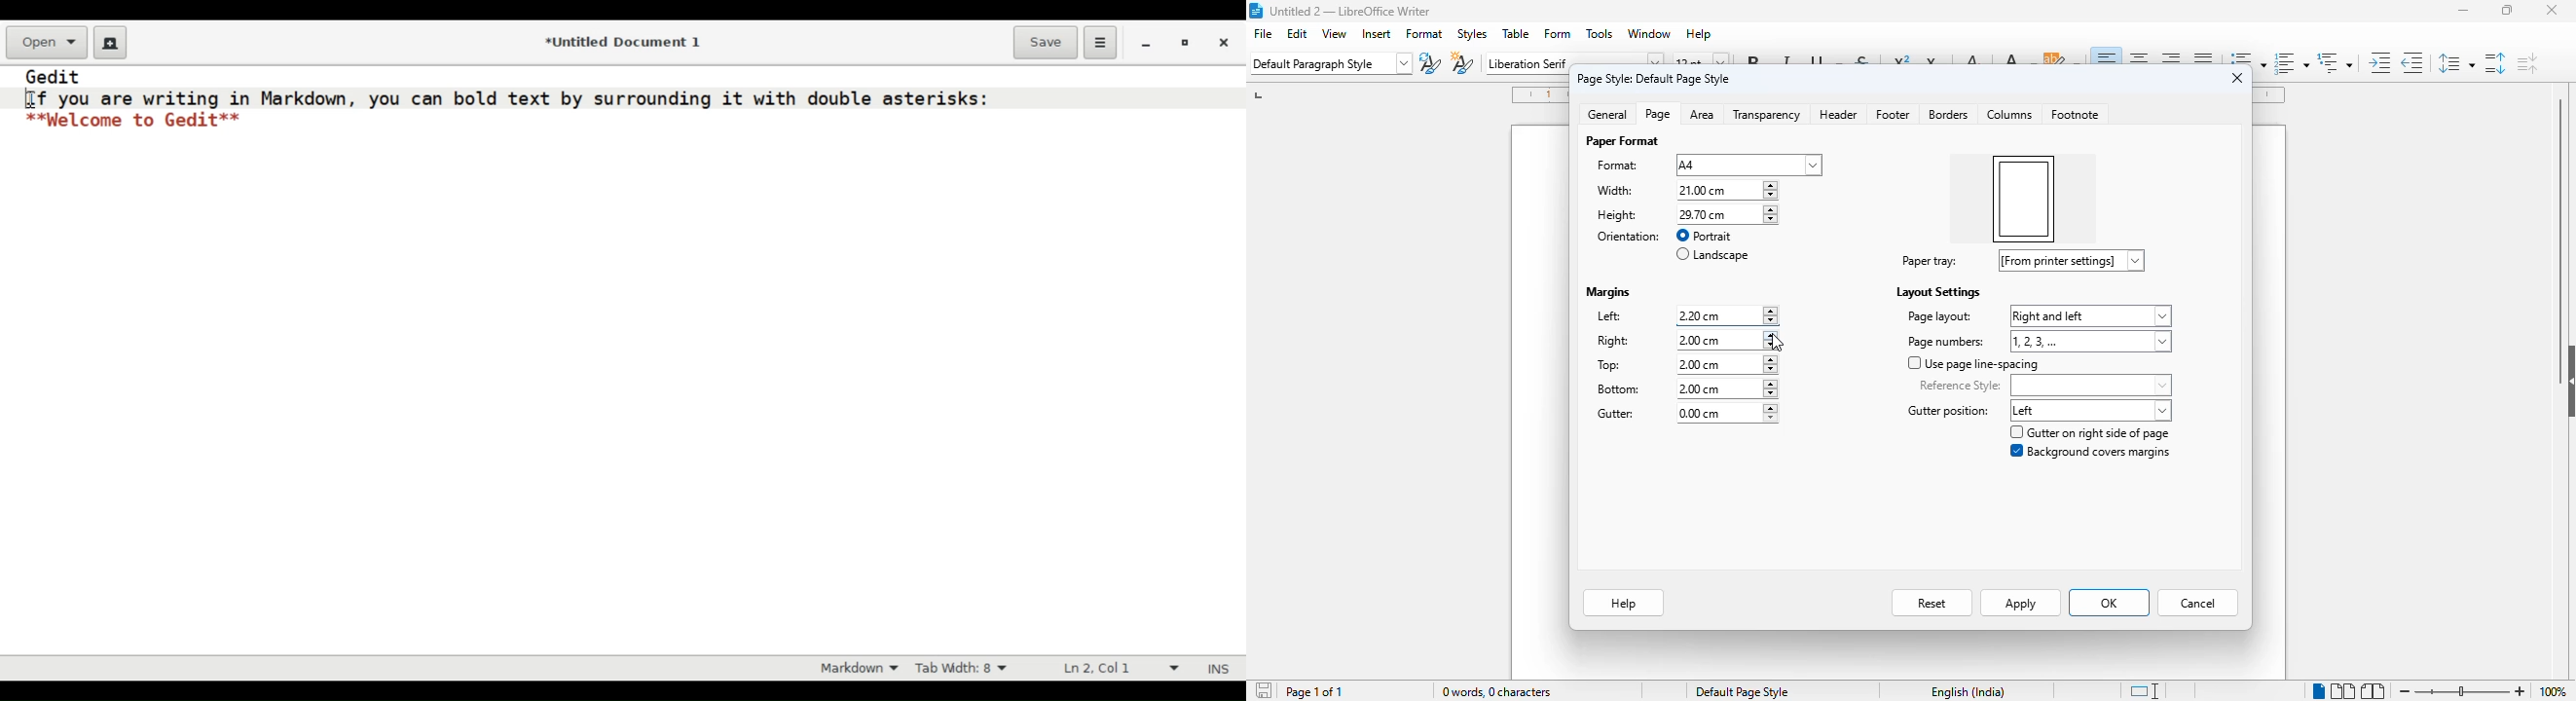  What do you see at coordinates (1331, 64) in the screenshot?
I see `set paragraph style` at bounding box center [1331, 64].